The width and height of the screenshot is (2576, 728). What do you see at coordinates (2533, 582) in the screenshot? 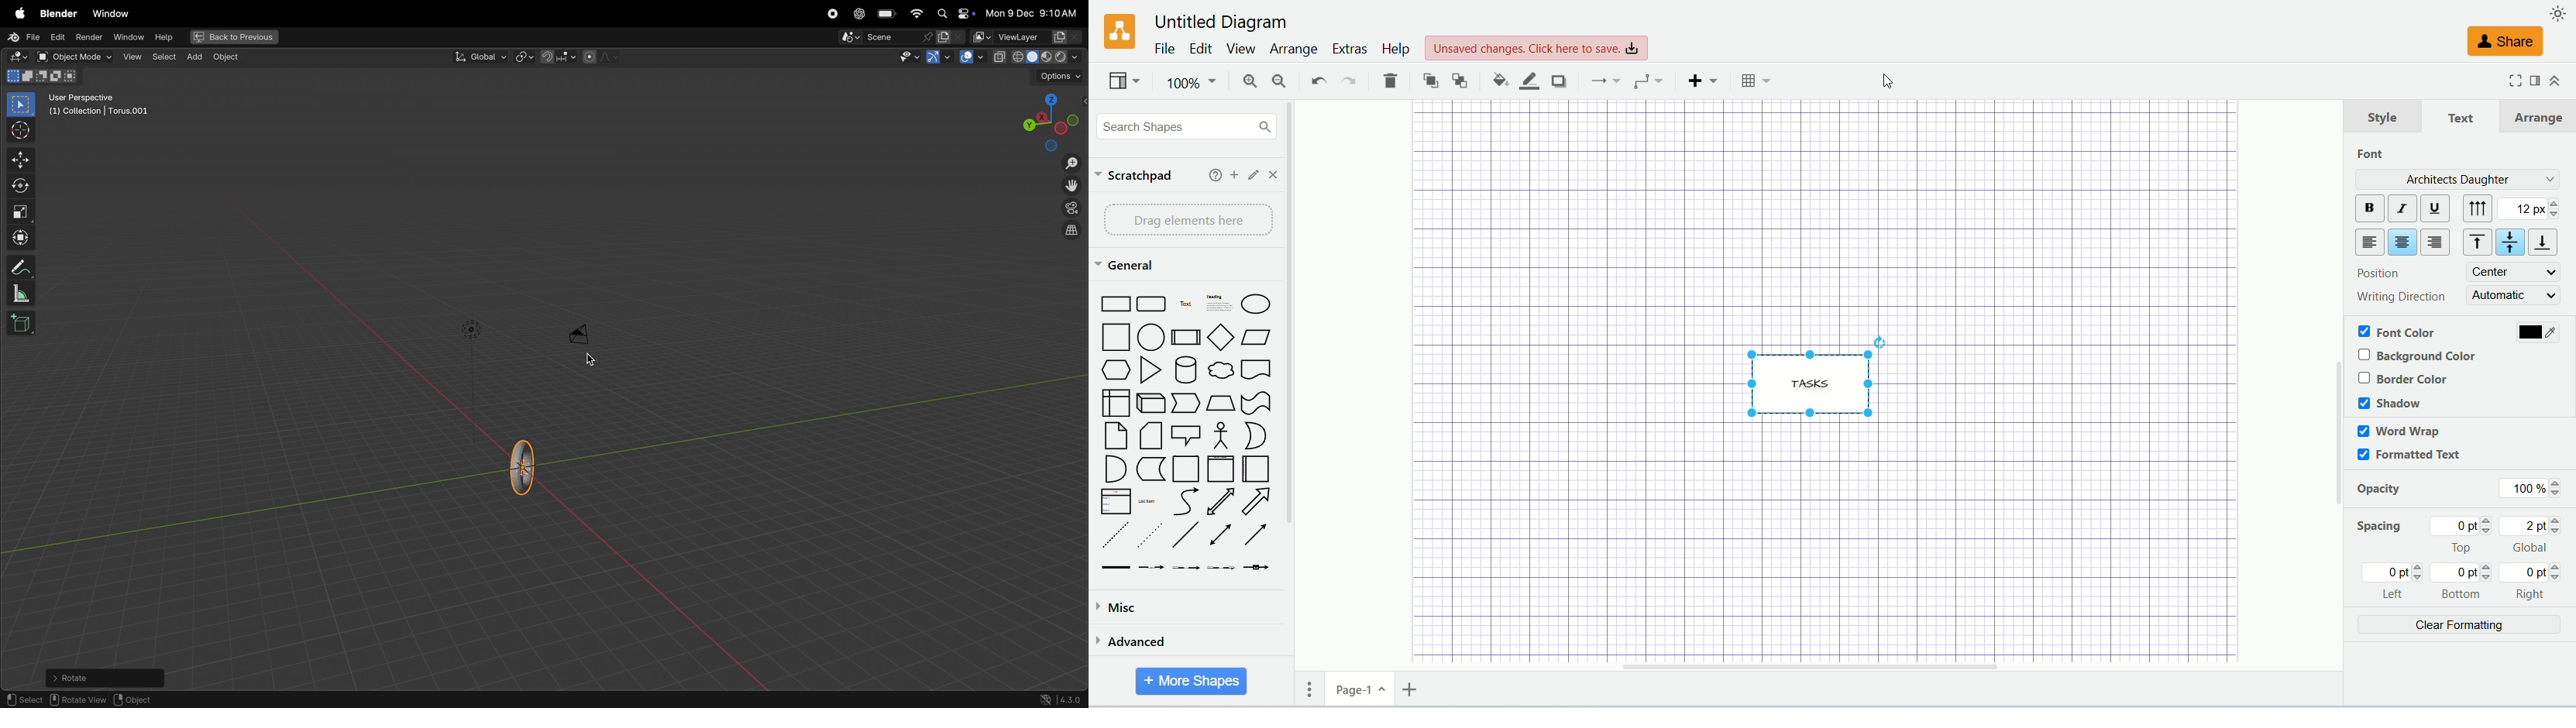
I see `right` at bounding box center [2533, 582].